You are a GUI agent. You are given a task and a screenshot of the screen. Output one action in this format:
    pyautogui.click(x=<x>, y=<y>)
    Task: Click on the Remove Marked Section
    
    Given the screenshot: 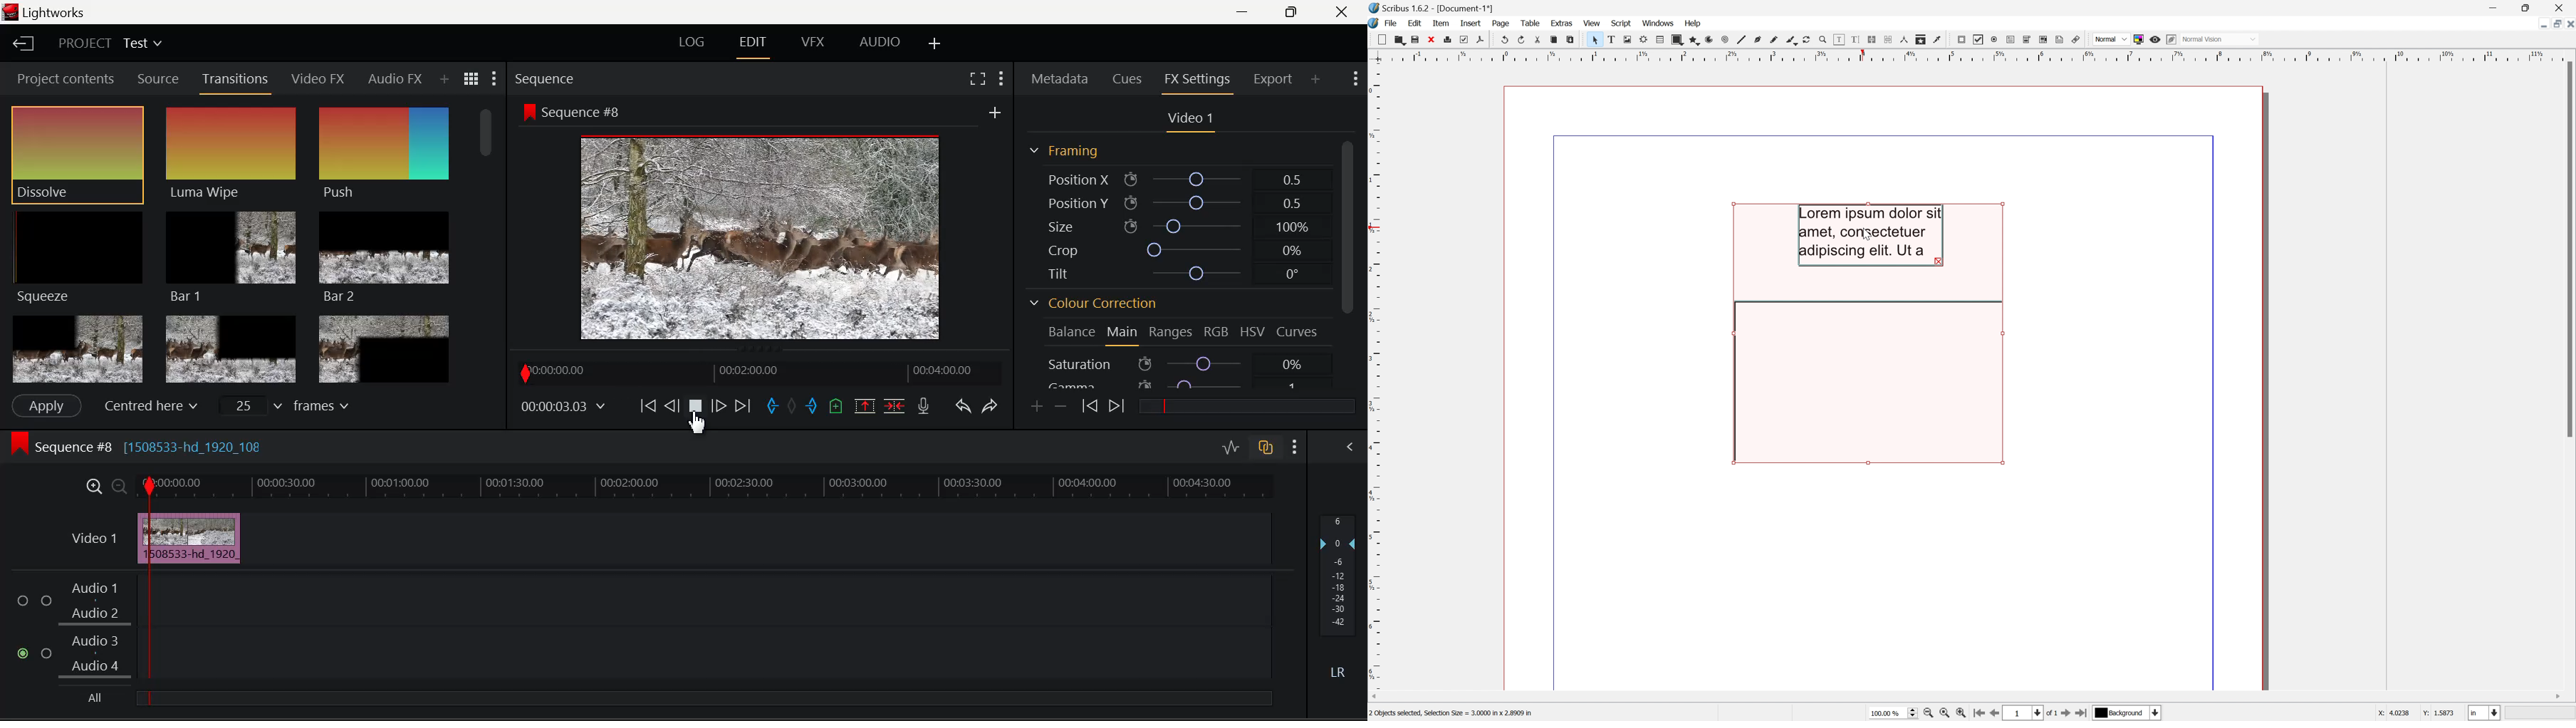 What is the action you would take?
    pyautogui.click(x=867, y=405)
    